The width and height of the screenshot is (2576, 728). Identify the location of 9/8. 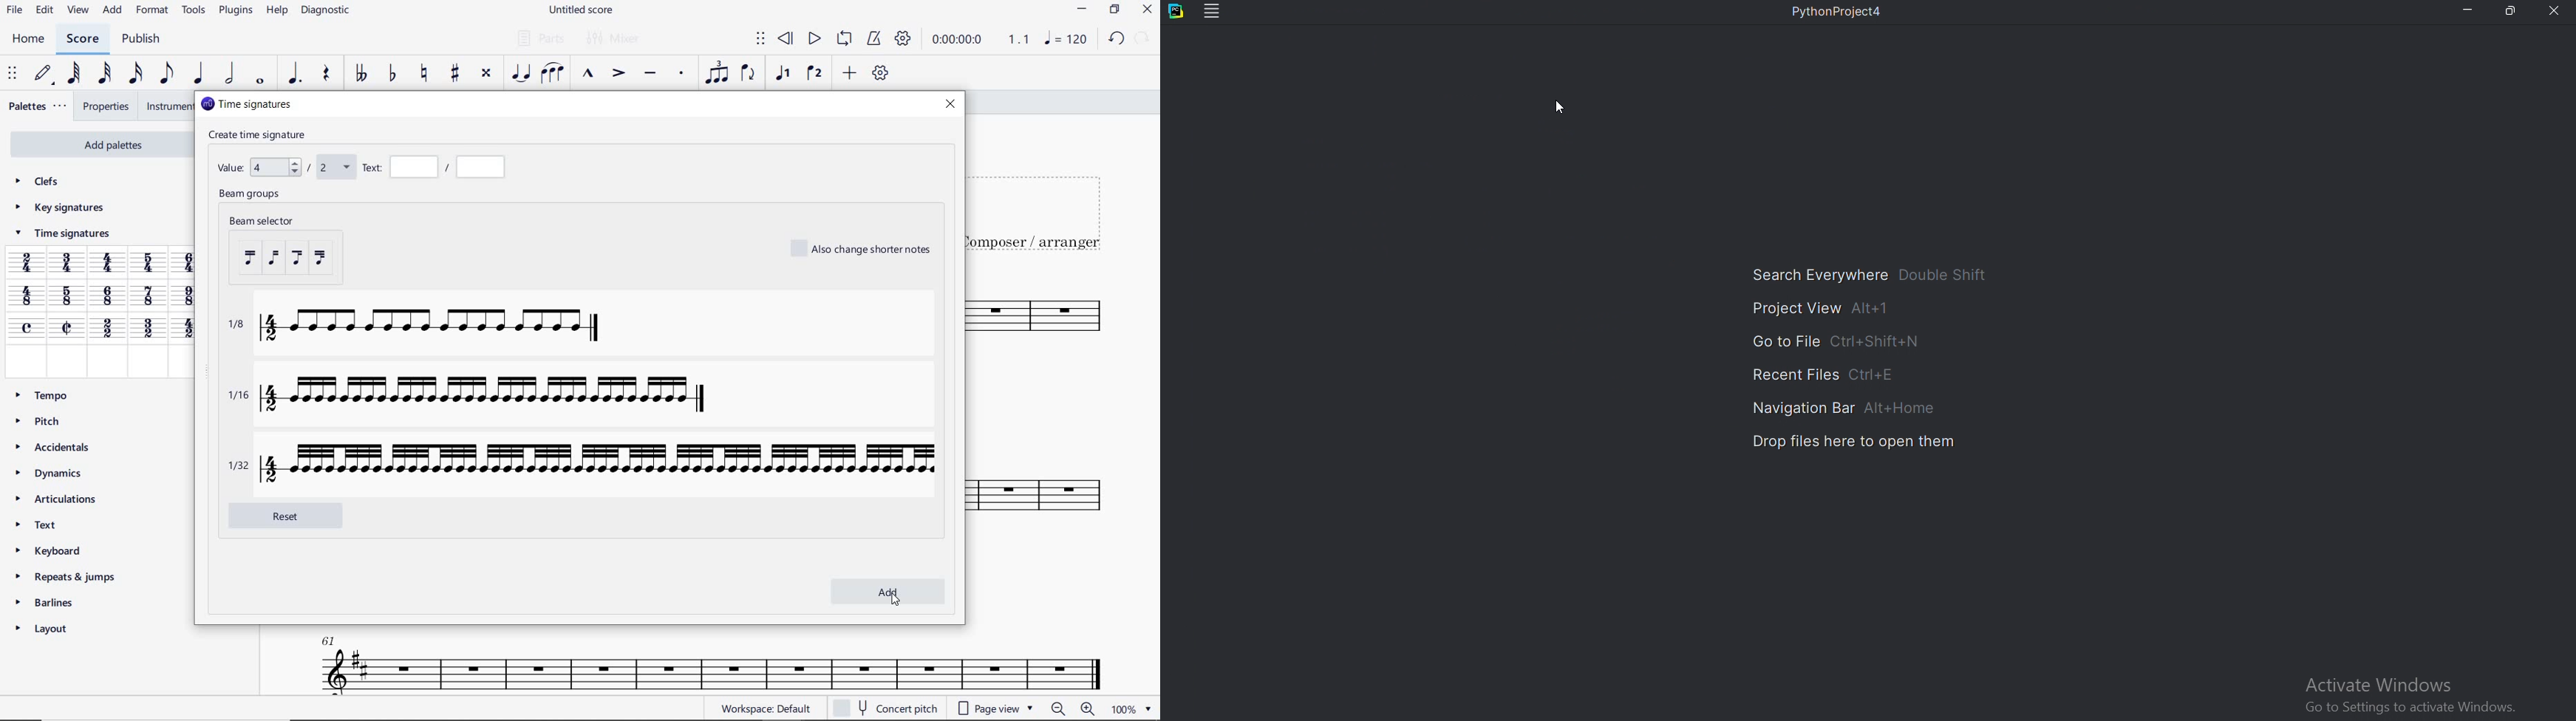
(186, 296).